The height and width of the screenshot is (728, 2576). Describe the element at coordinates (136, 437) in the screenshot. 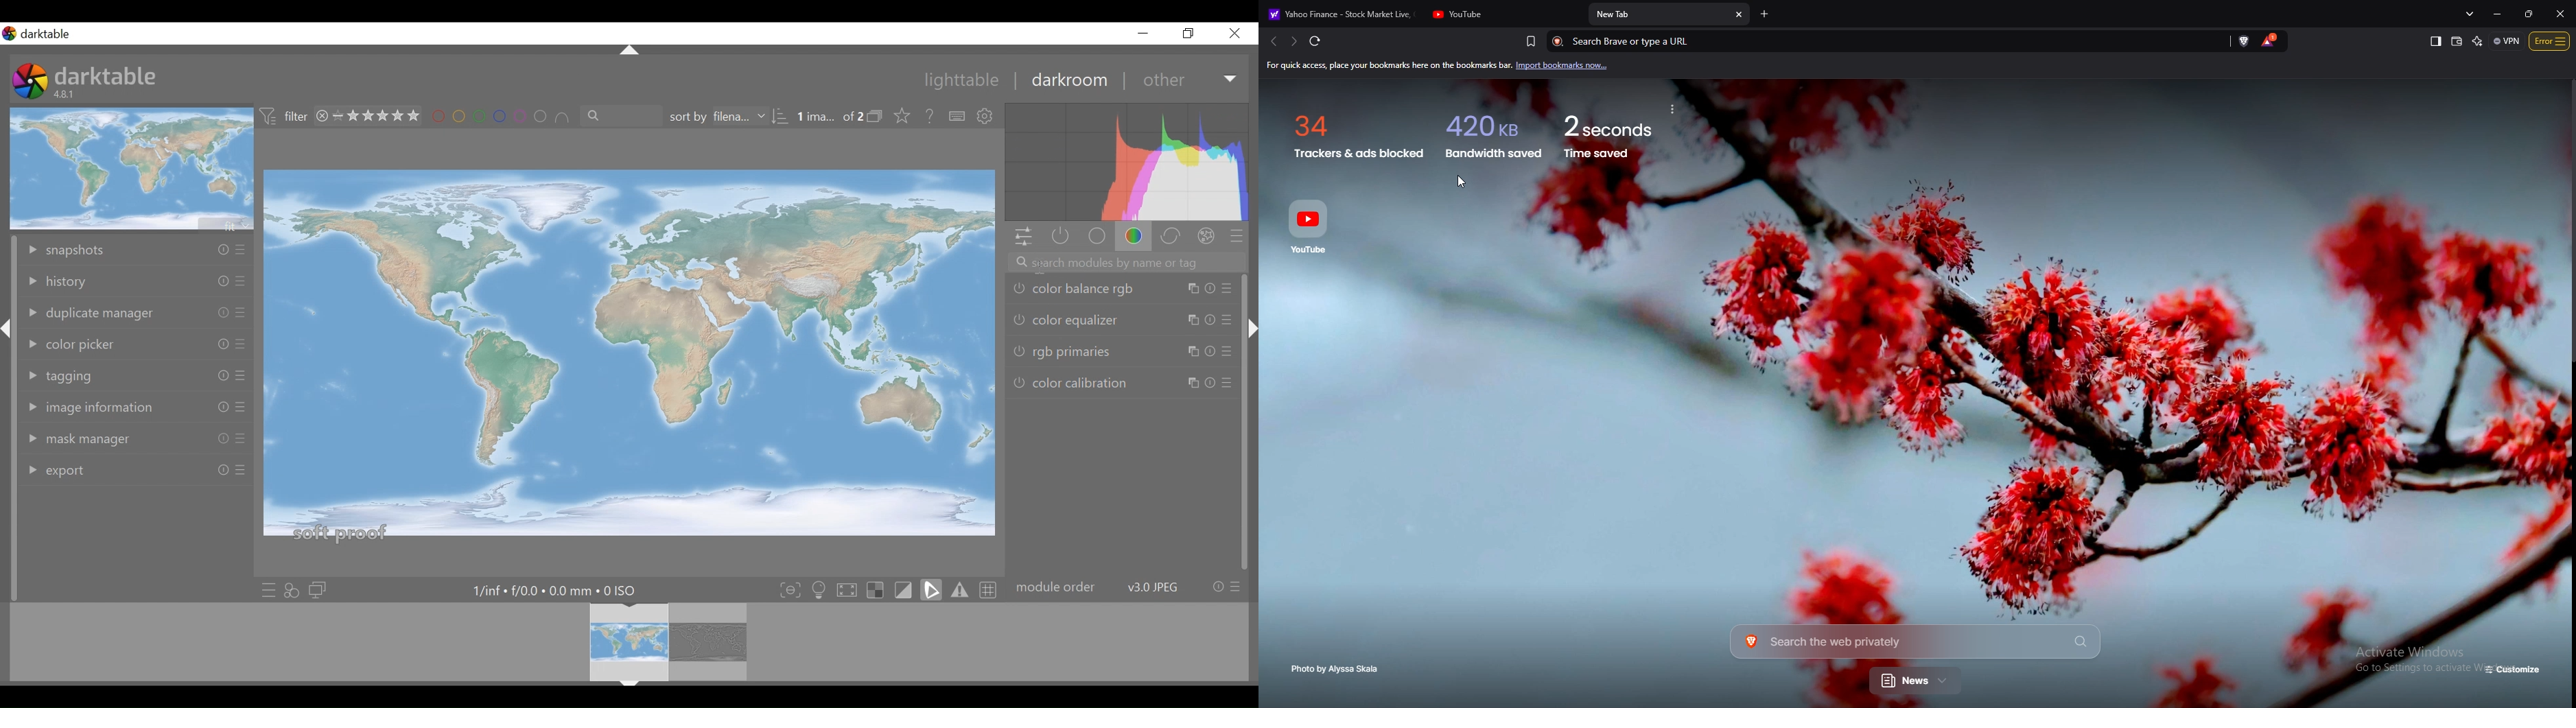

I see `mask manager` at that location.